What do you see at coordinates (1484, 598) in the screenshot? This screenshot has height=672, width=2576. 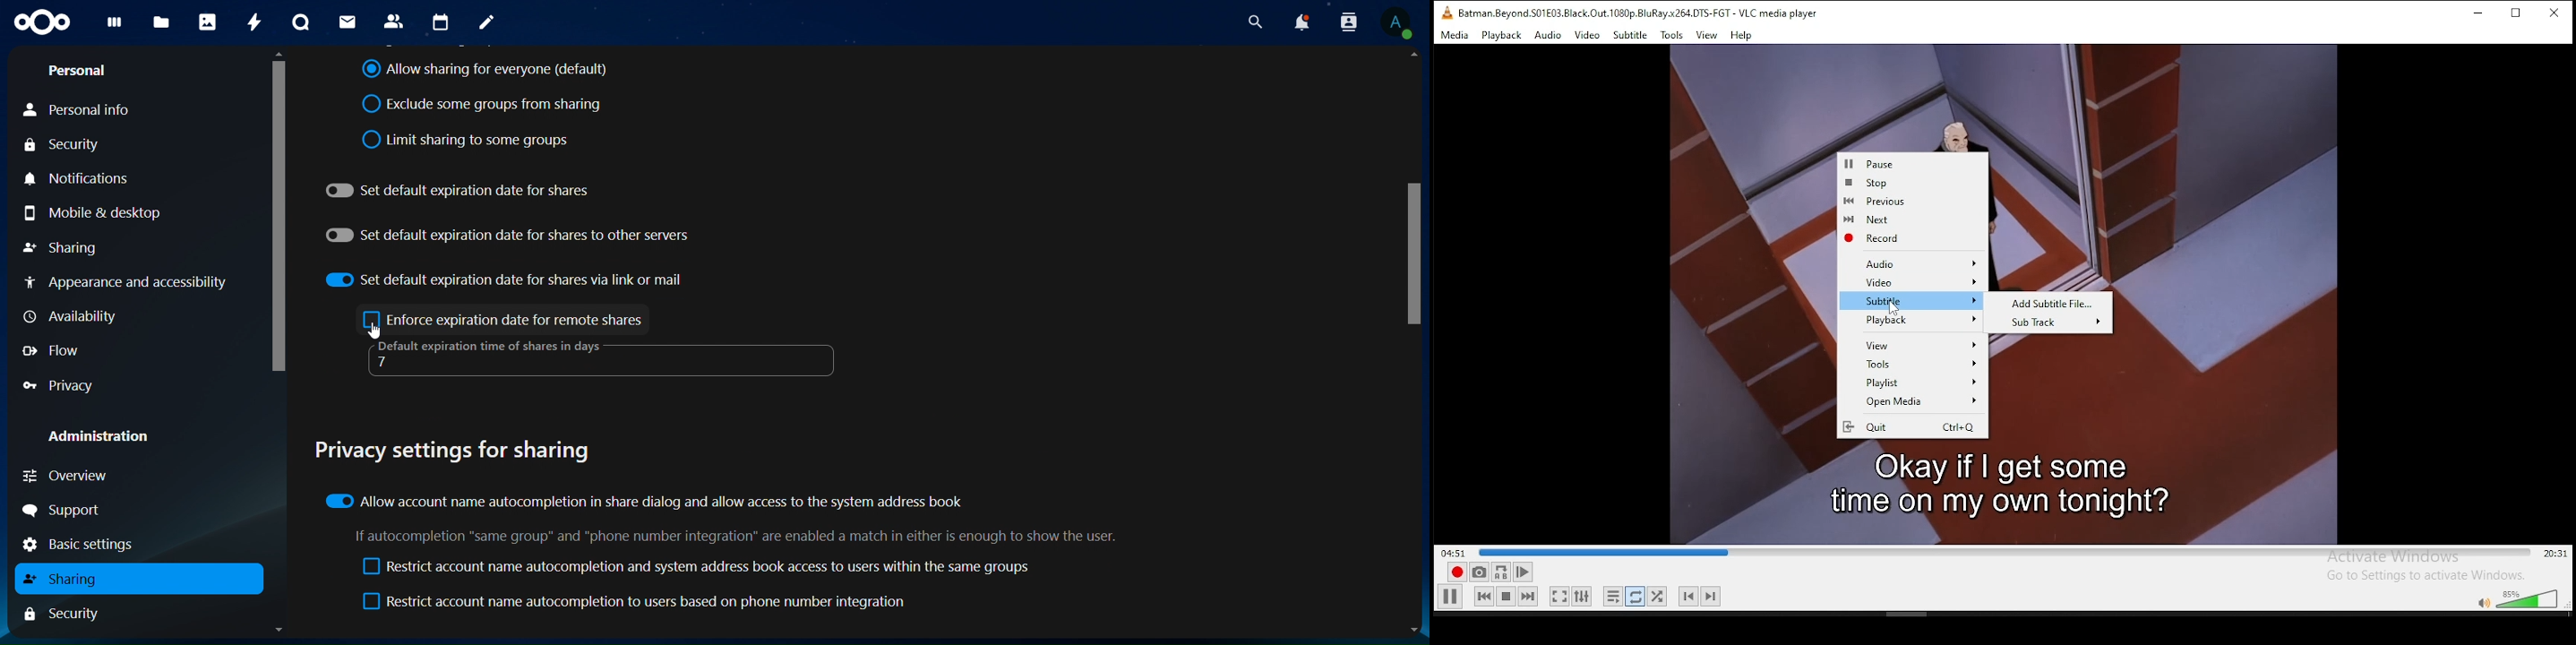 I see `rewind` at bounding box center [1484, 598].